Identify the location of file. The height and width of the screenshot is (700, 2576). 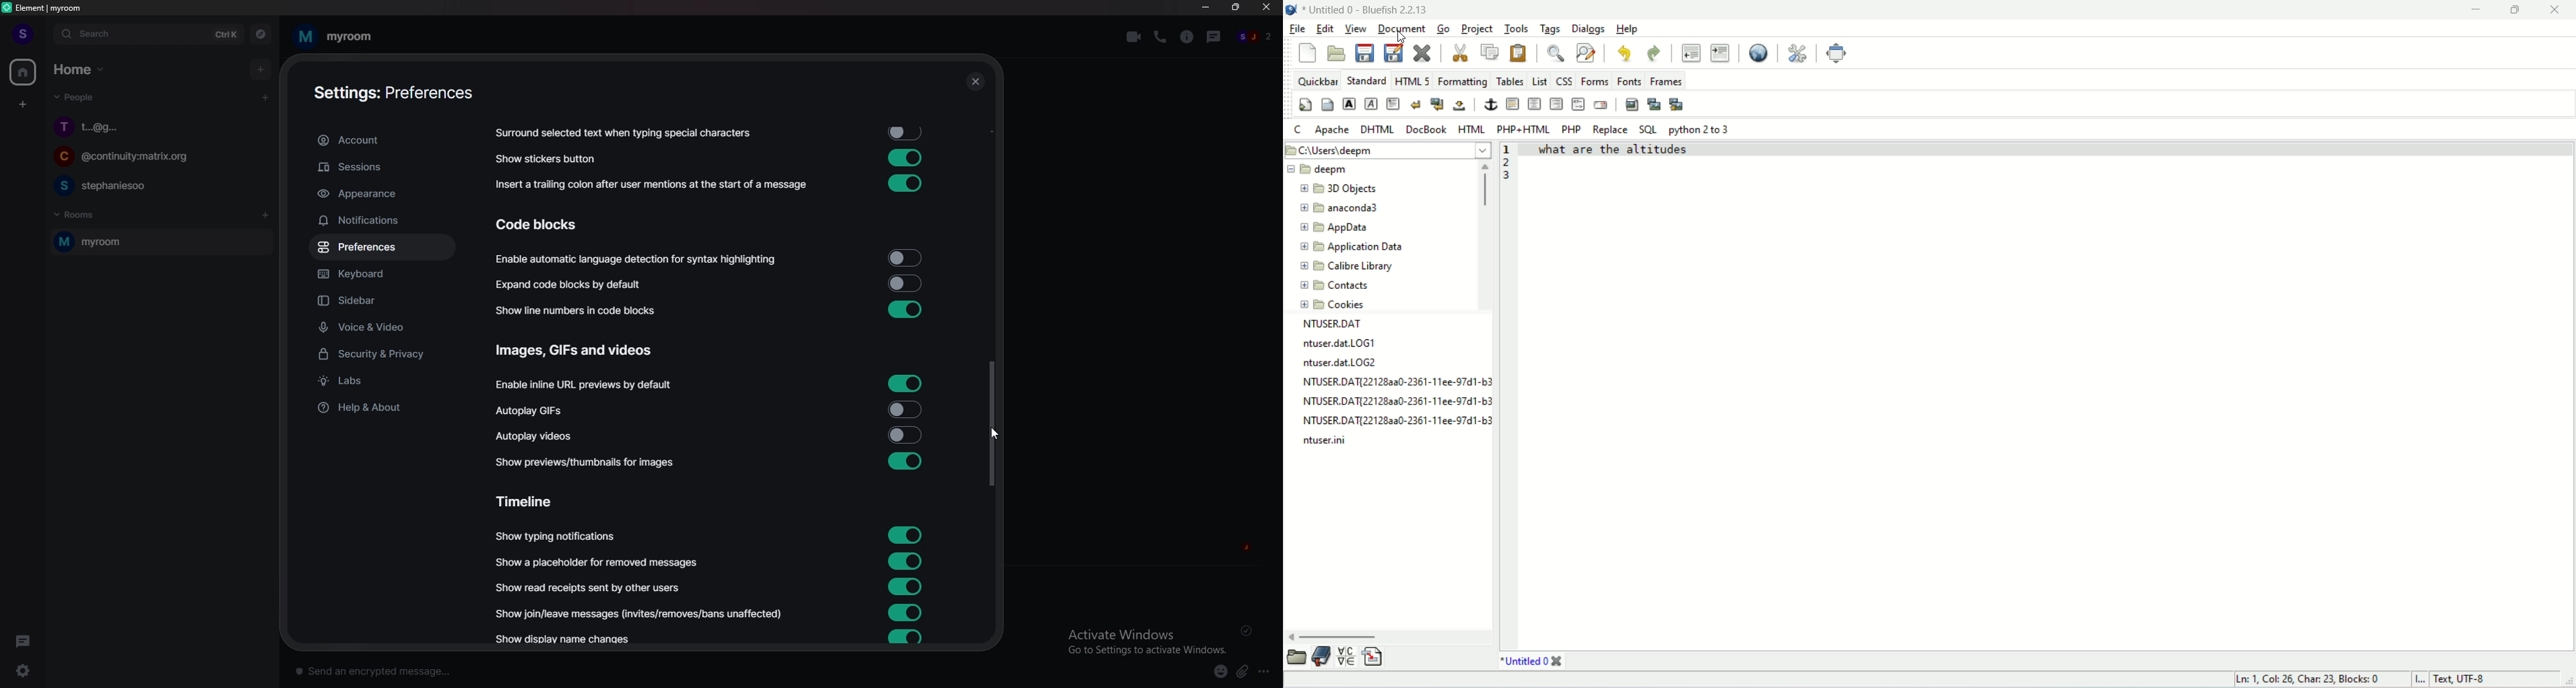
(1296, 30).